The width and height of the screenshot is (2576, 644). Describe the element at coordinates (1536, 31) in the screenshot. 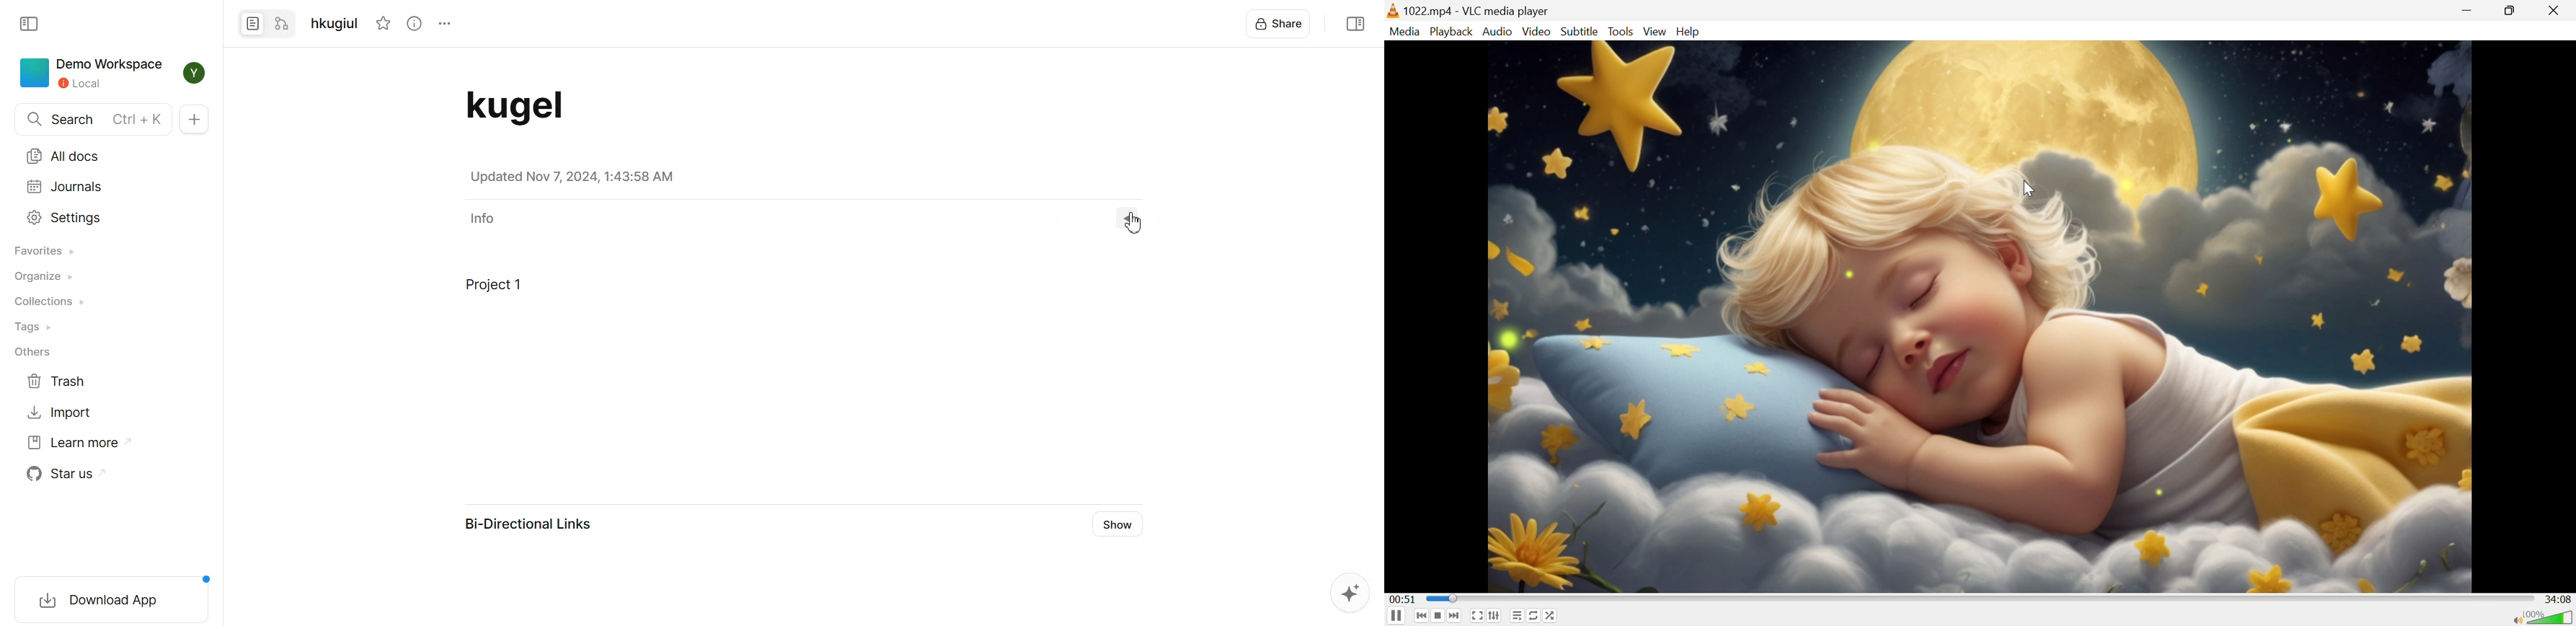

I see `Video` at that location.